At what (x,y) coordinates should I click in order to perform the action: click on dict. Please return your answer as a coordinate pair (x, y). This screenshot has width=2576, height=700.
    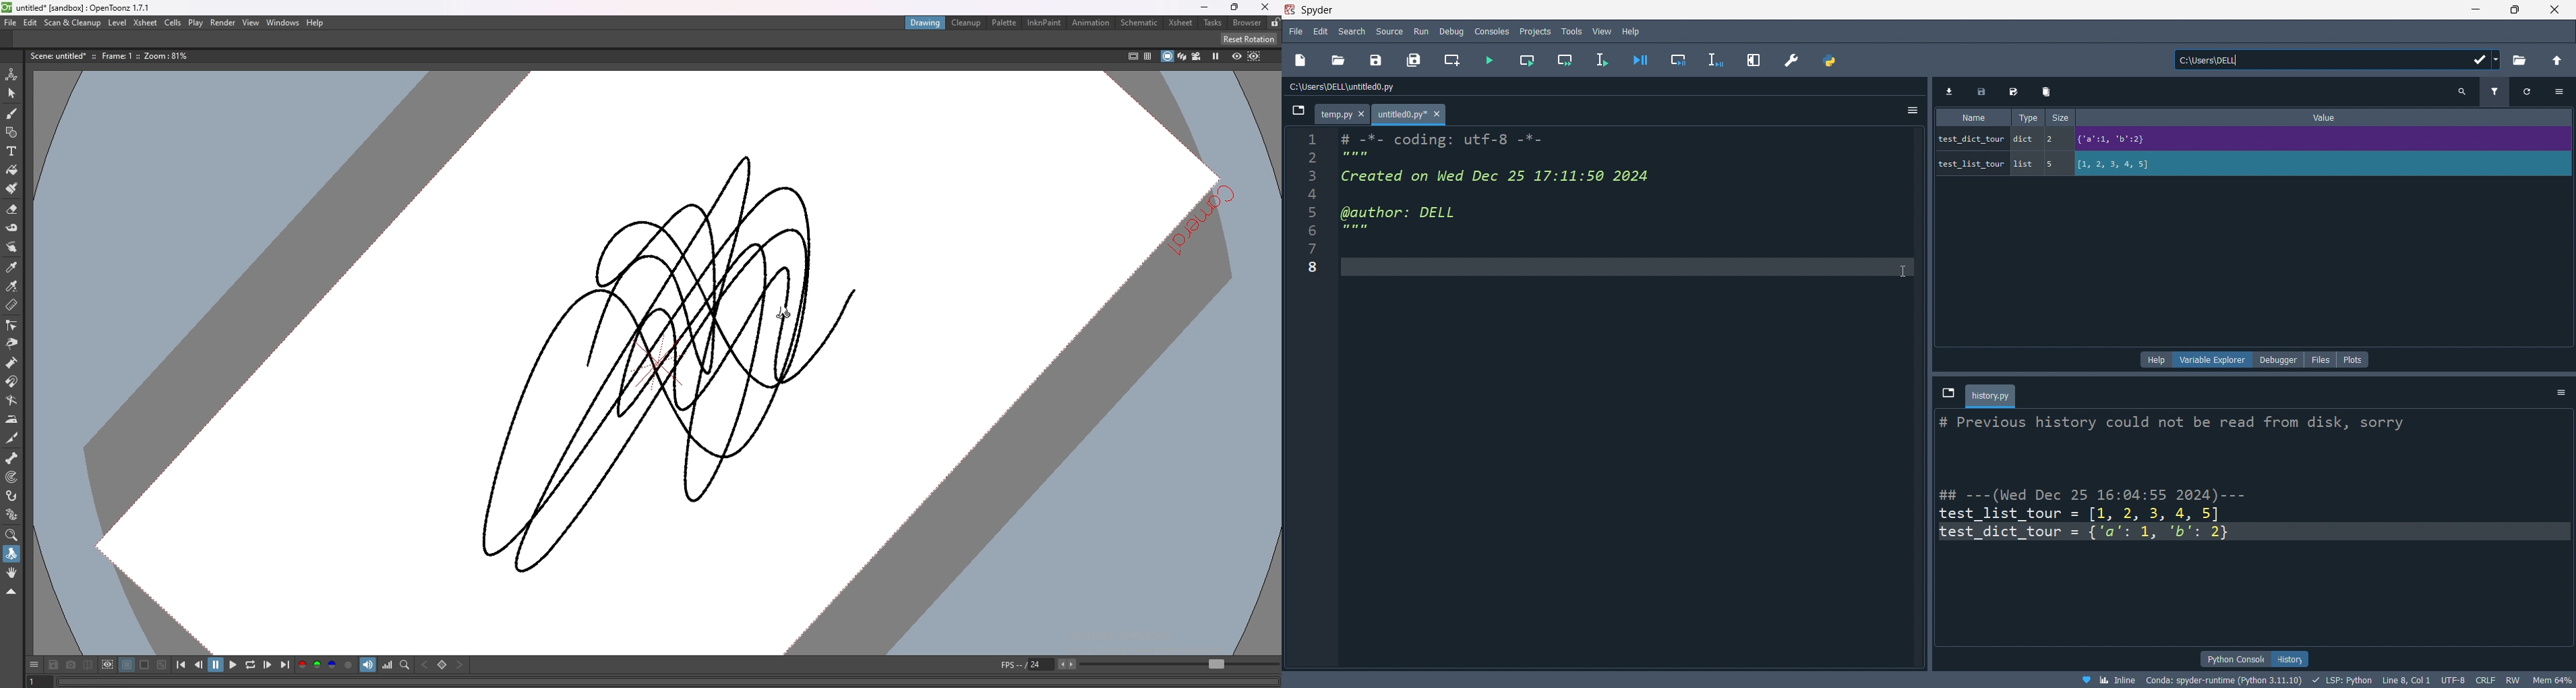
    Looking at the image, I should click on (2027, 141).